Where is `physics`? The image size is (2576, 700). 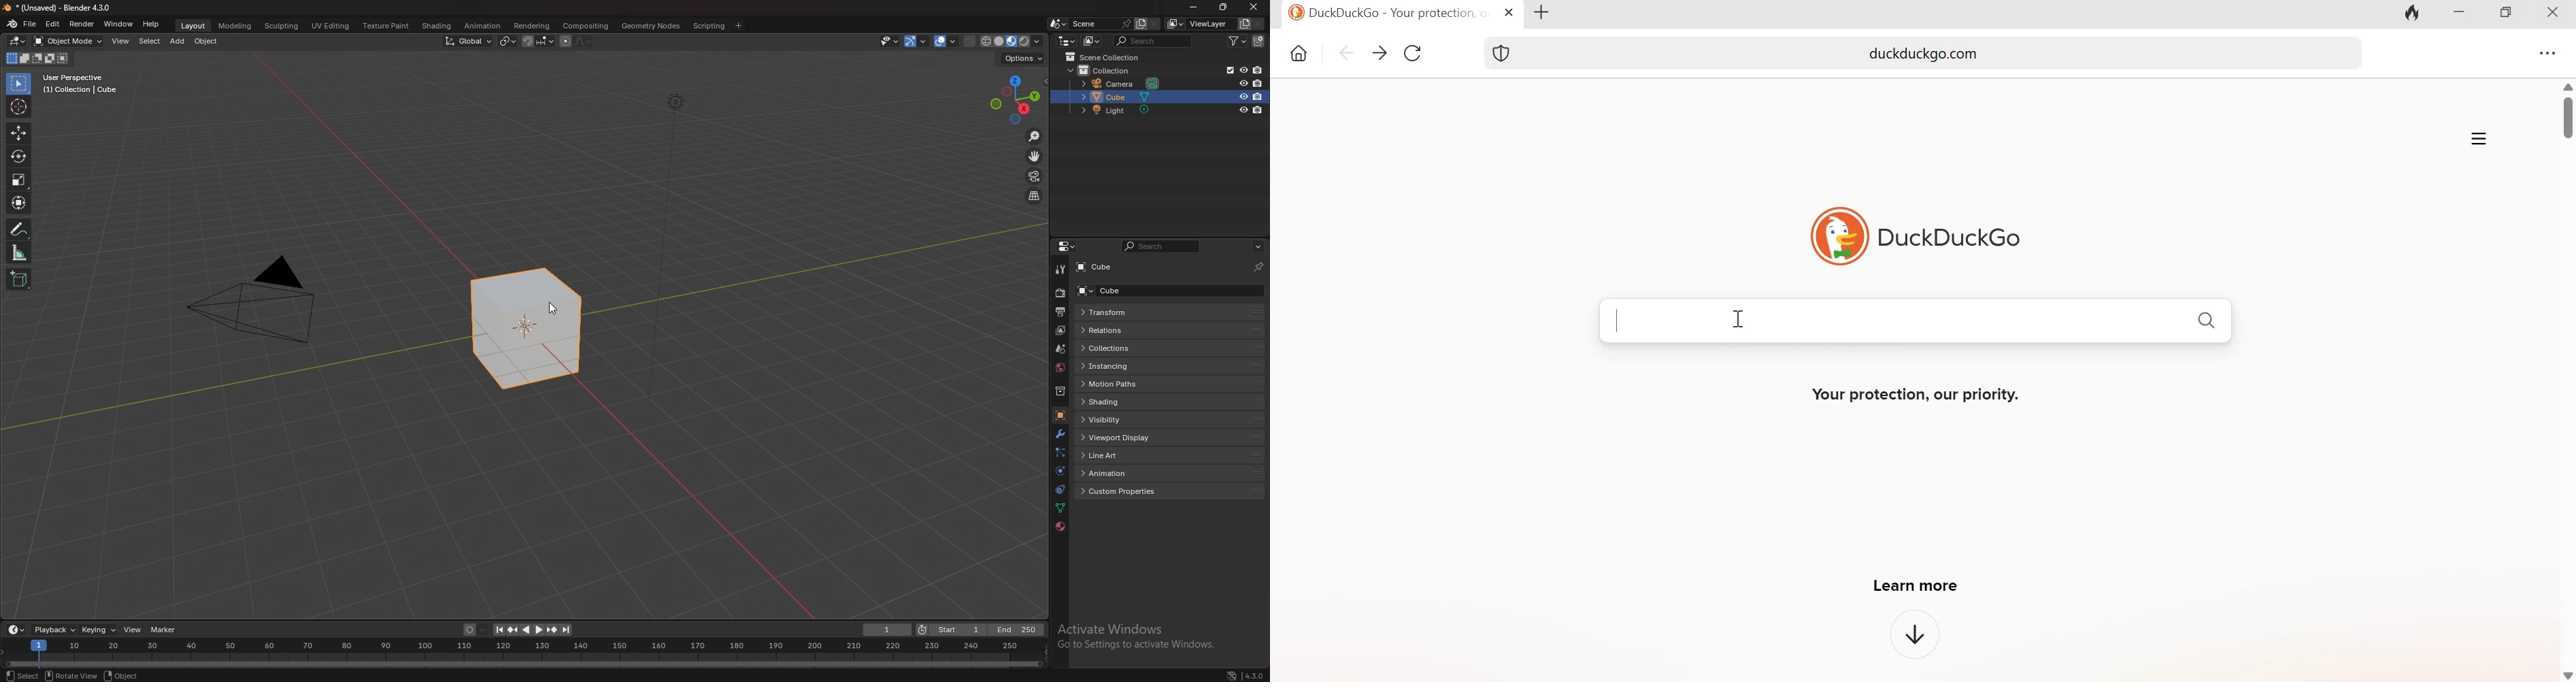
physics is located at coordinates (1059, 471).